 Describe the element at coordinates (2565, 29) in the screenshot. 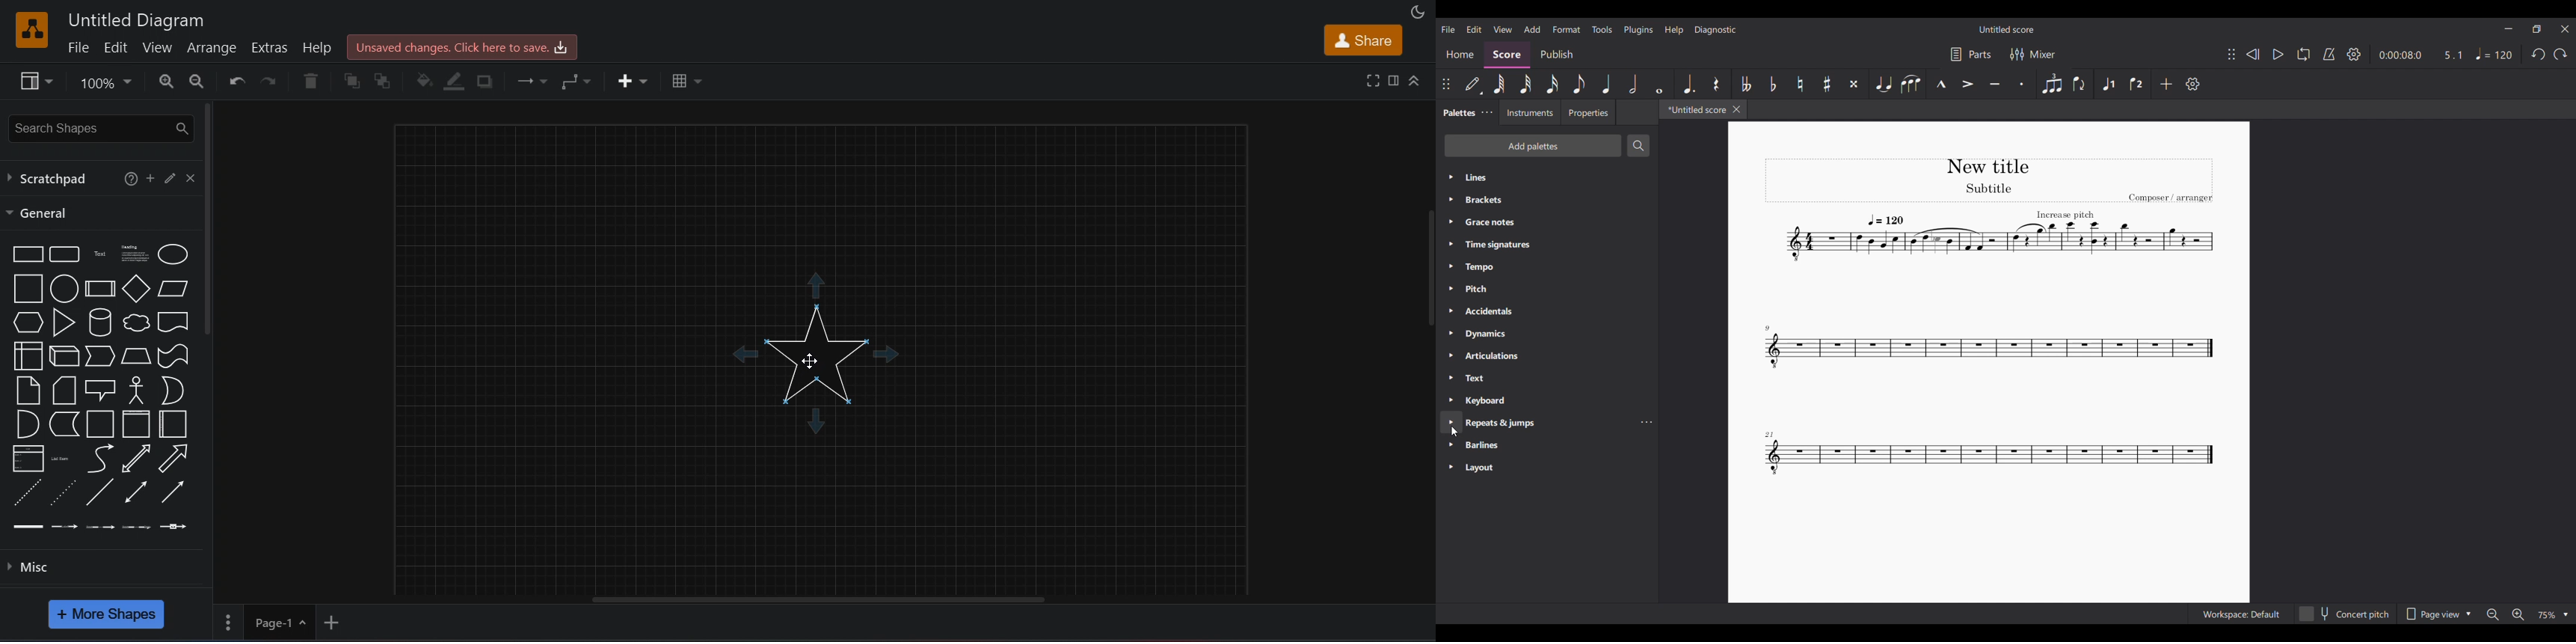

I see `Close interface` at that location.